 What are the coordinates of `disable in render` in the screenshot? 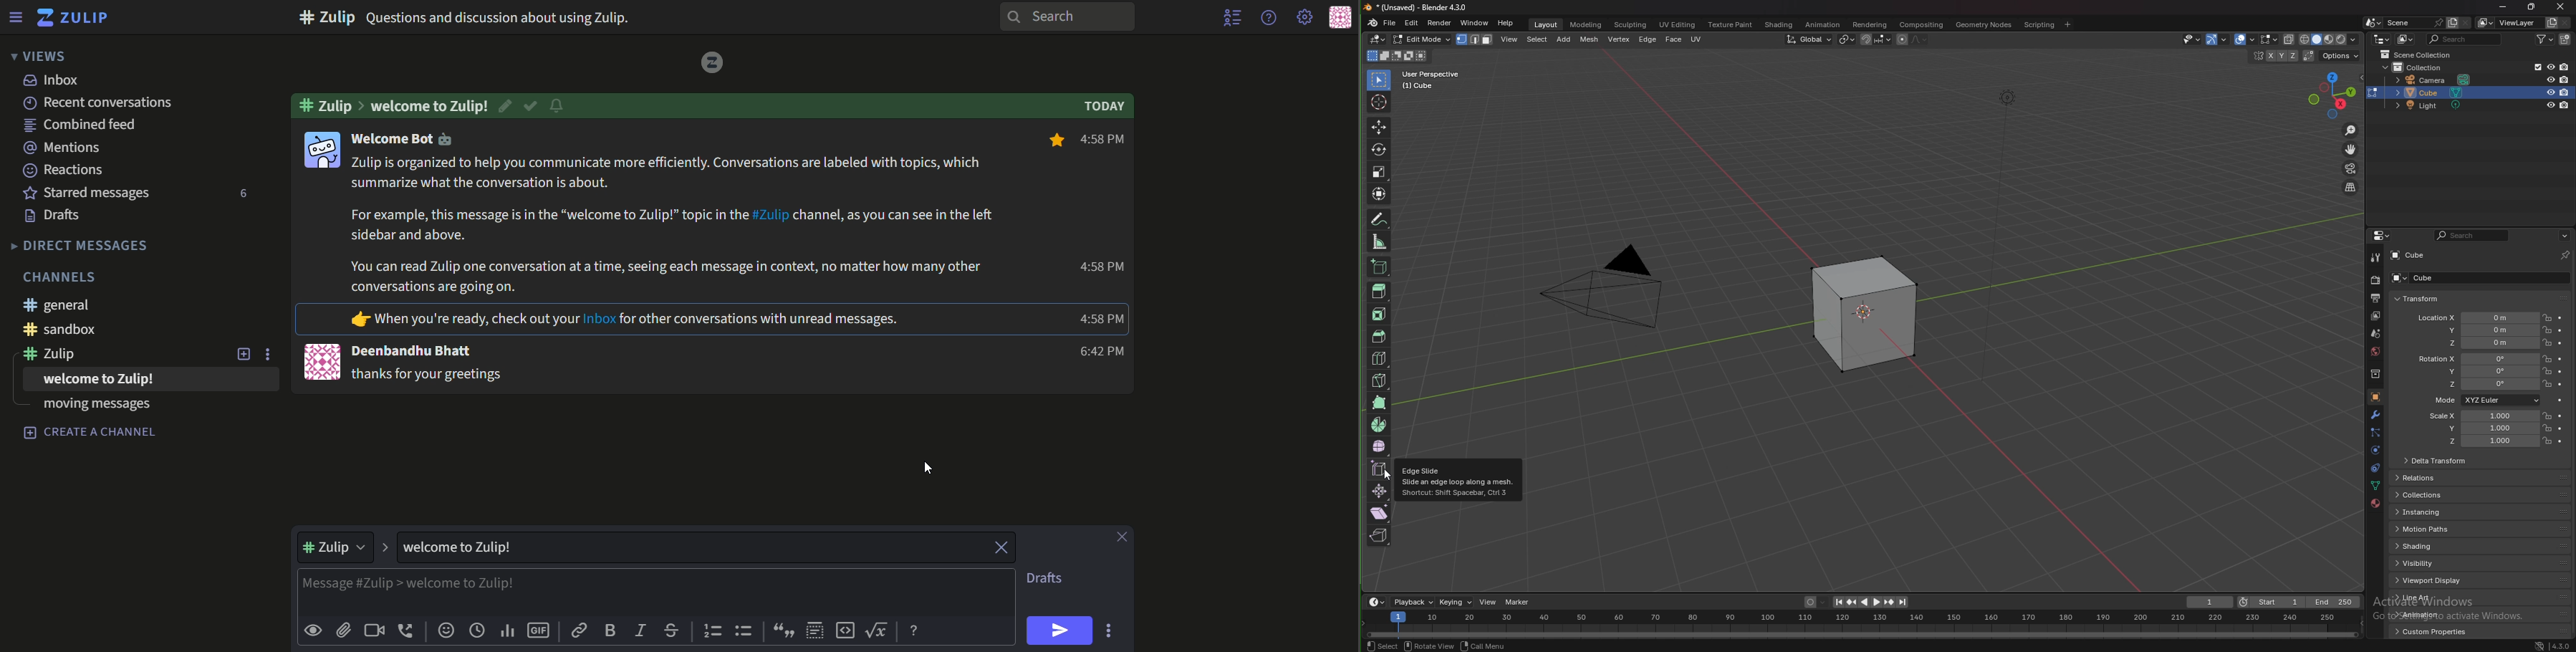 It's located at (2565, 67).